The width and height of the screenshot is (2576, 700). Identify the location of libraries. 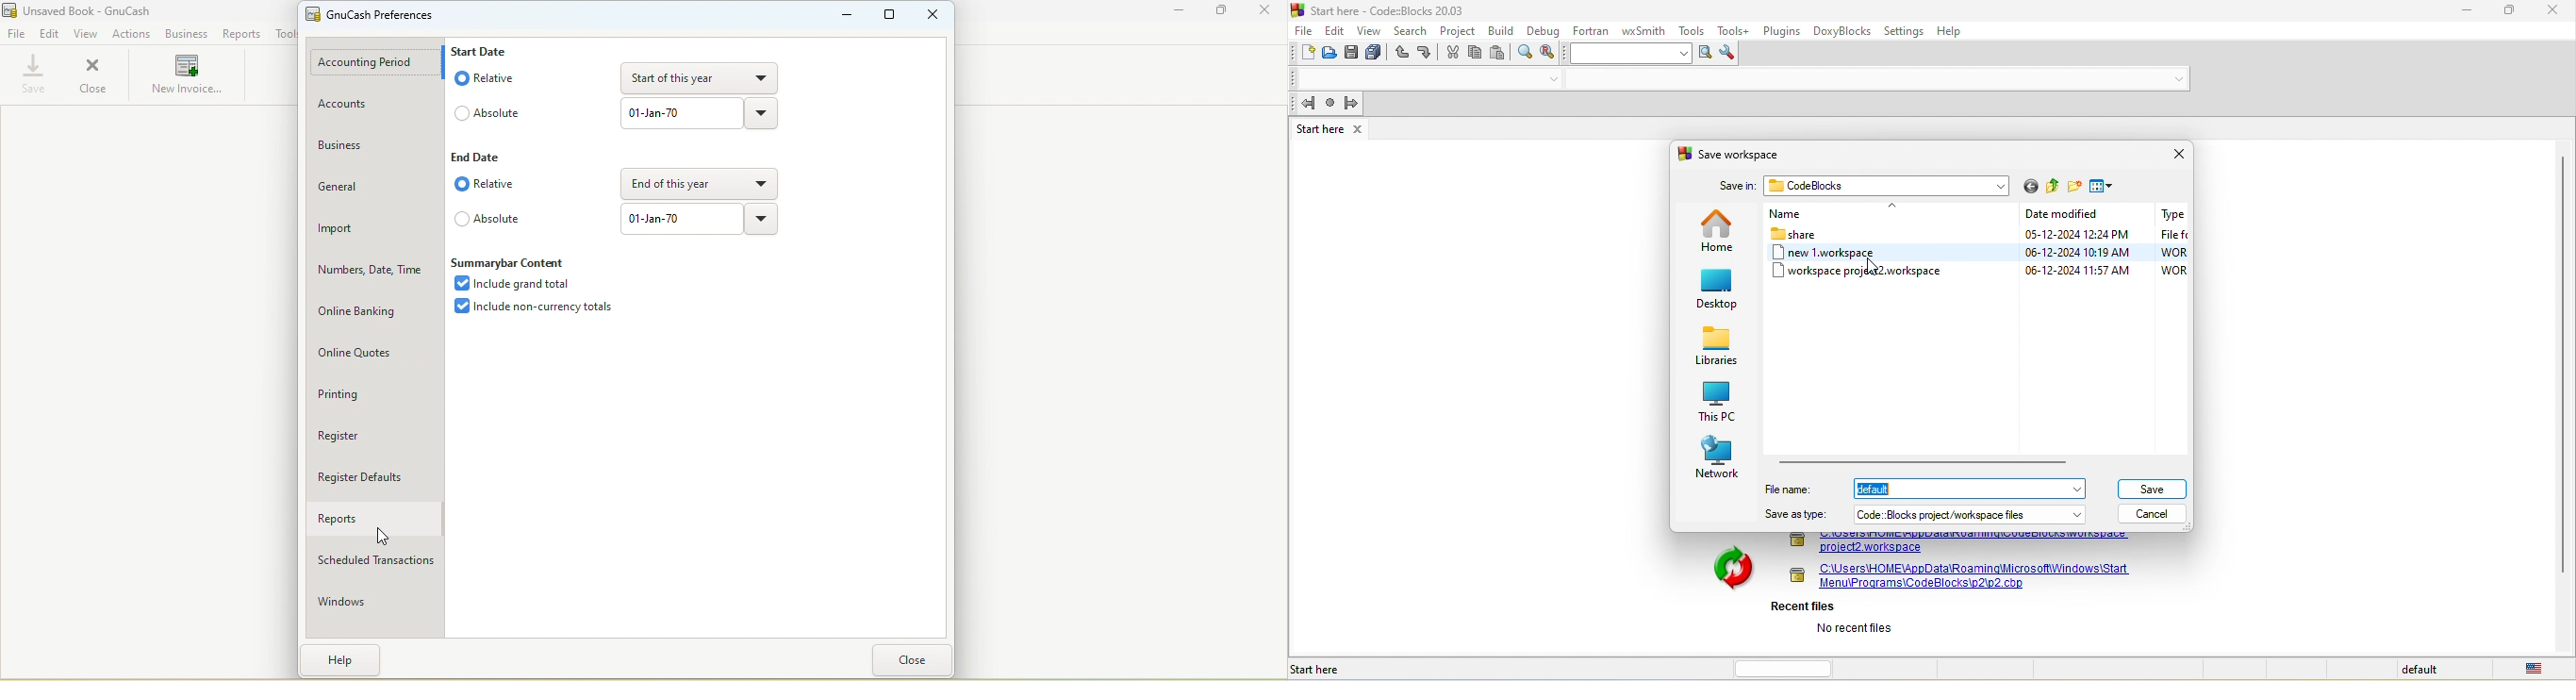
(1717, 348).